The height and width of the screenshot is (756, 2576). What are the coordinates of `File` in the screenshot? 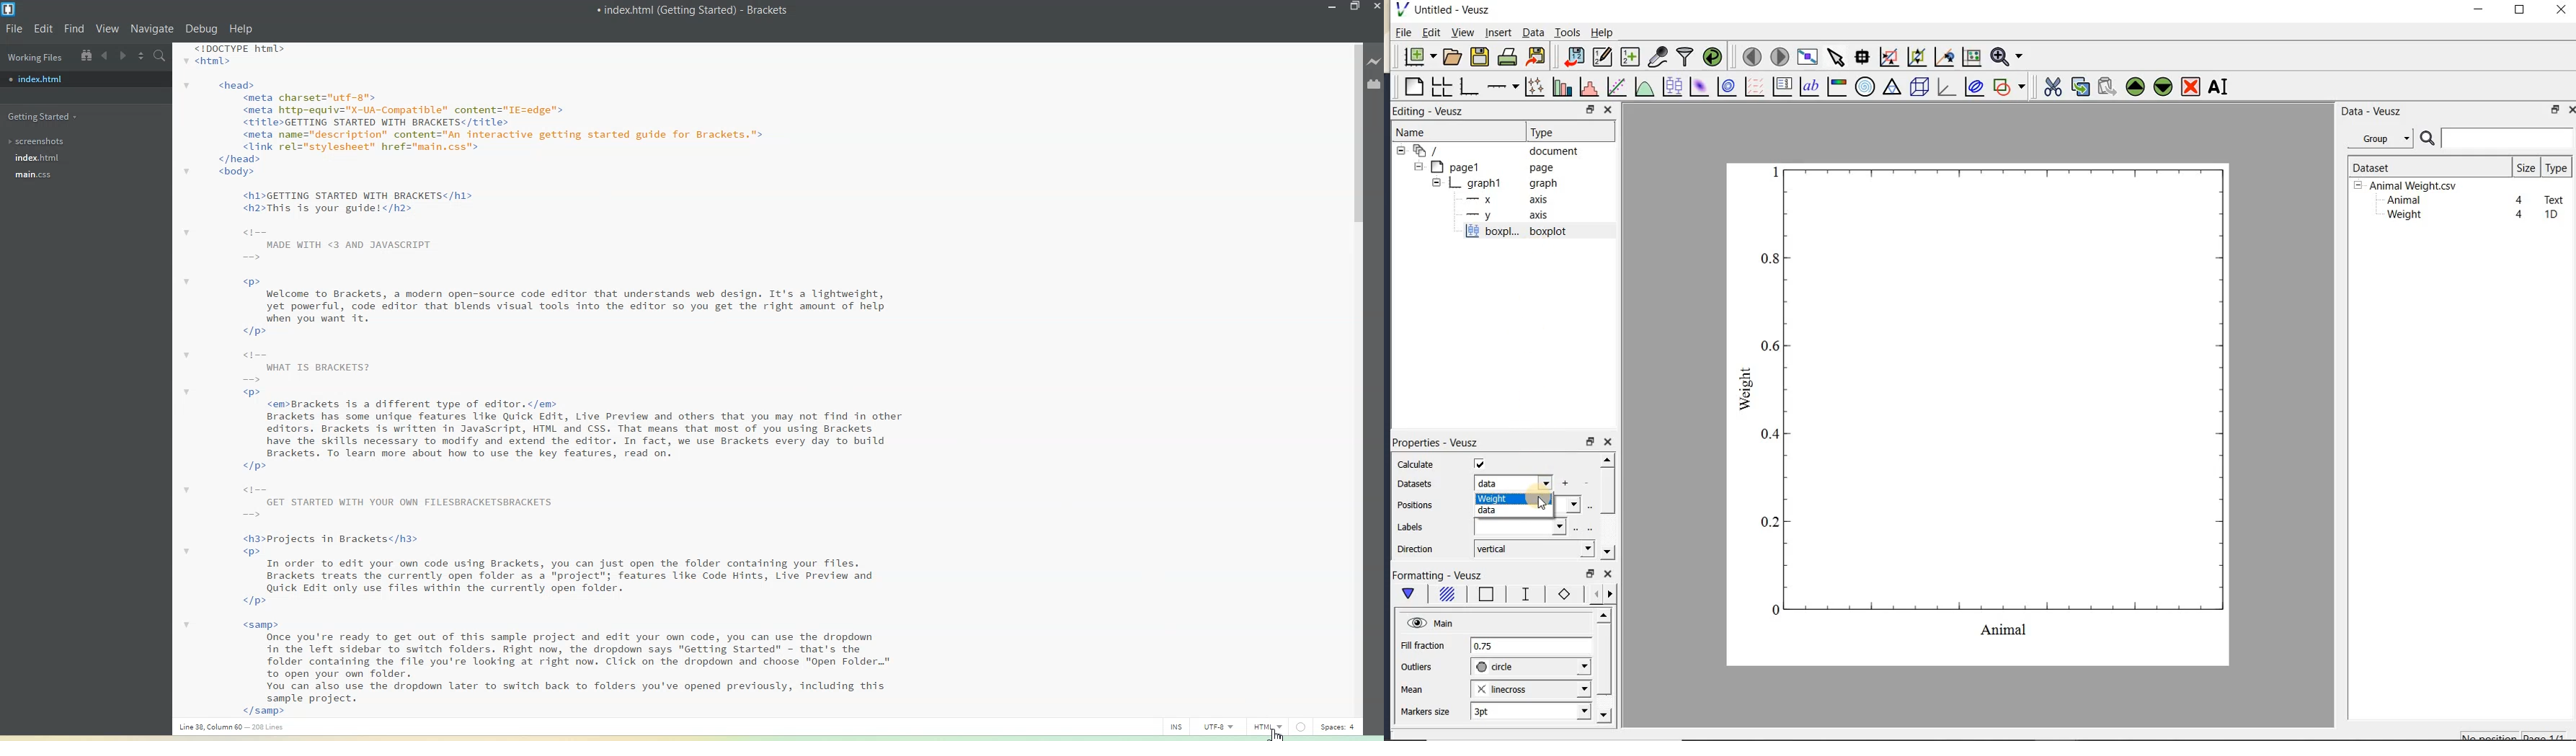 It's located at (14, 28).